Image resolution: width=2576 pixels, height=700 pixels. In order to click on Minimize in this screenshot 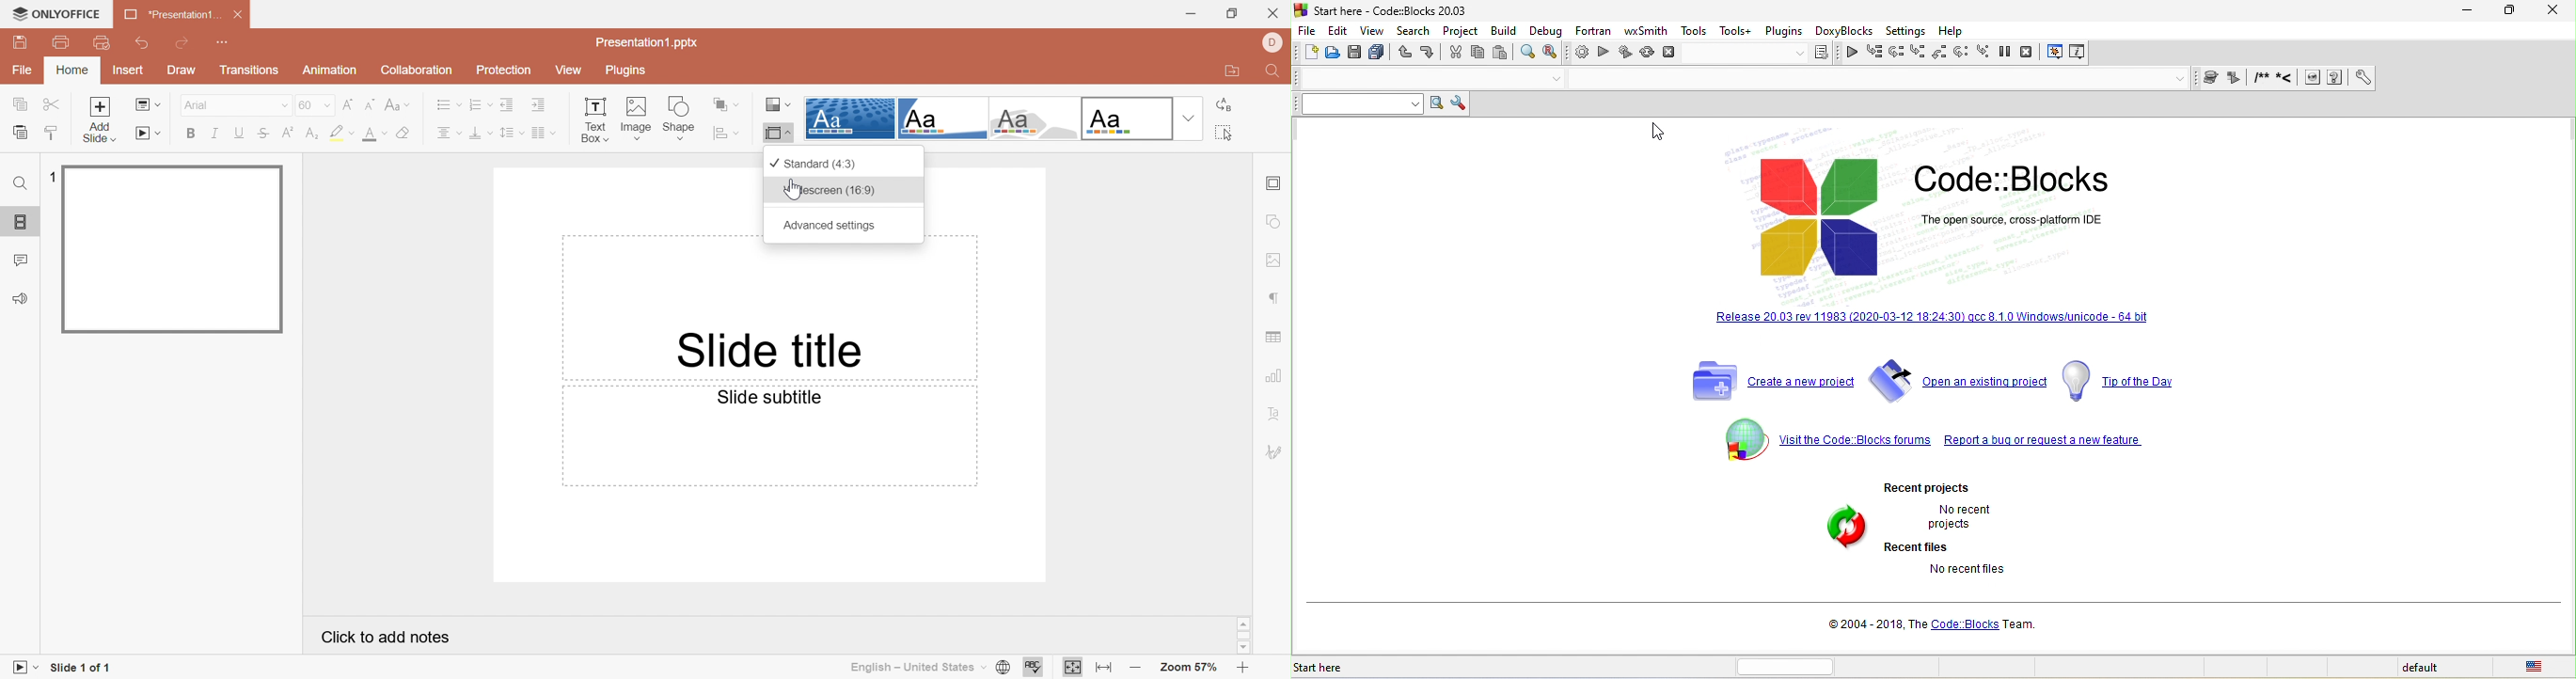, I will do `click(1194, 14)`.